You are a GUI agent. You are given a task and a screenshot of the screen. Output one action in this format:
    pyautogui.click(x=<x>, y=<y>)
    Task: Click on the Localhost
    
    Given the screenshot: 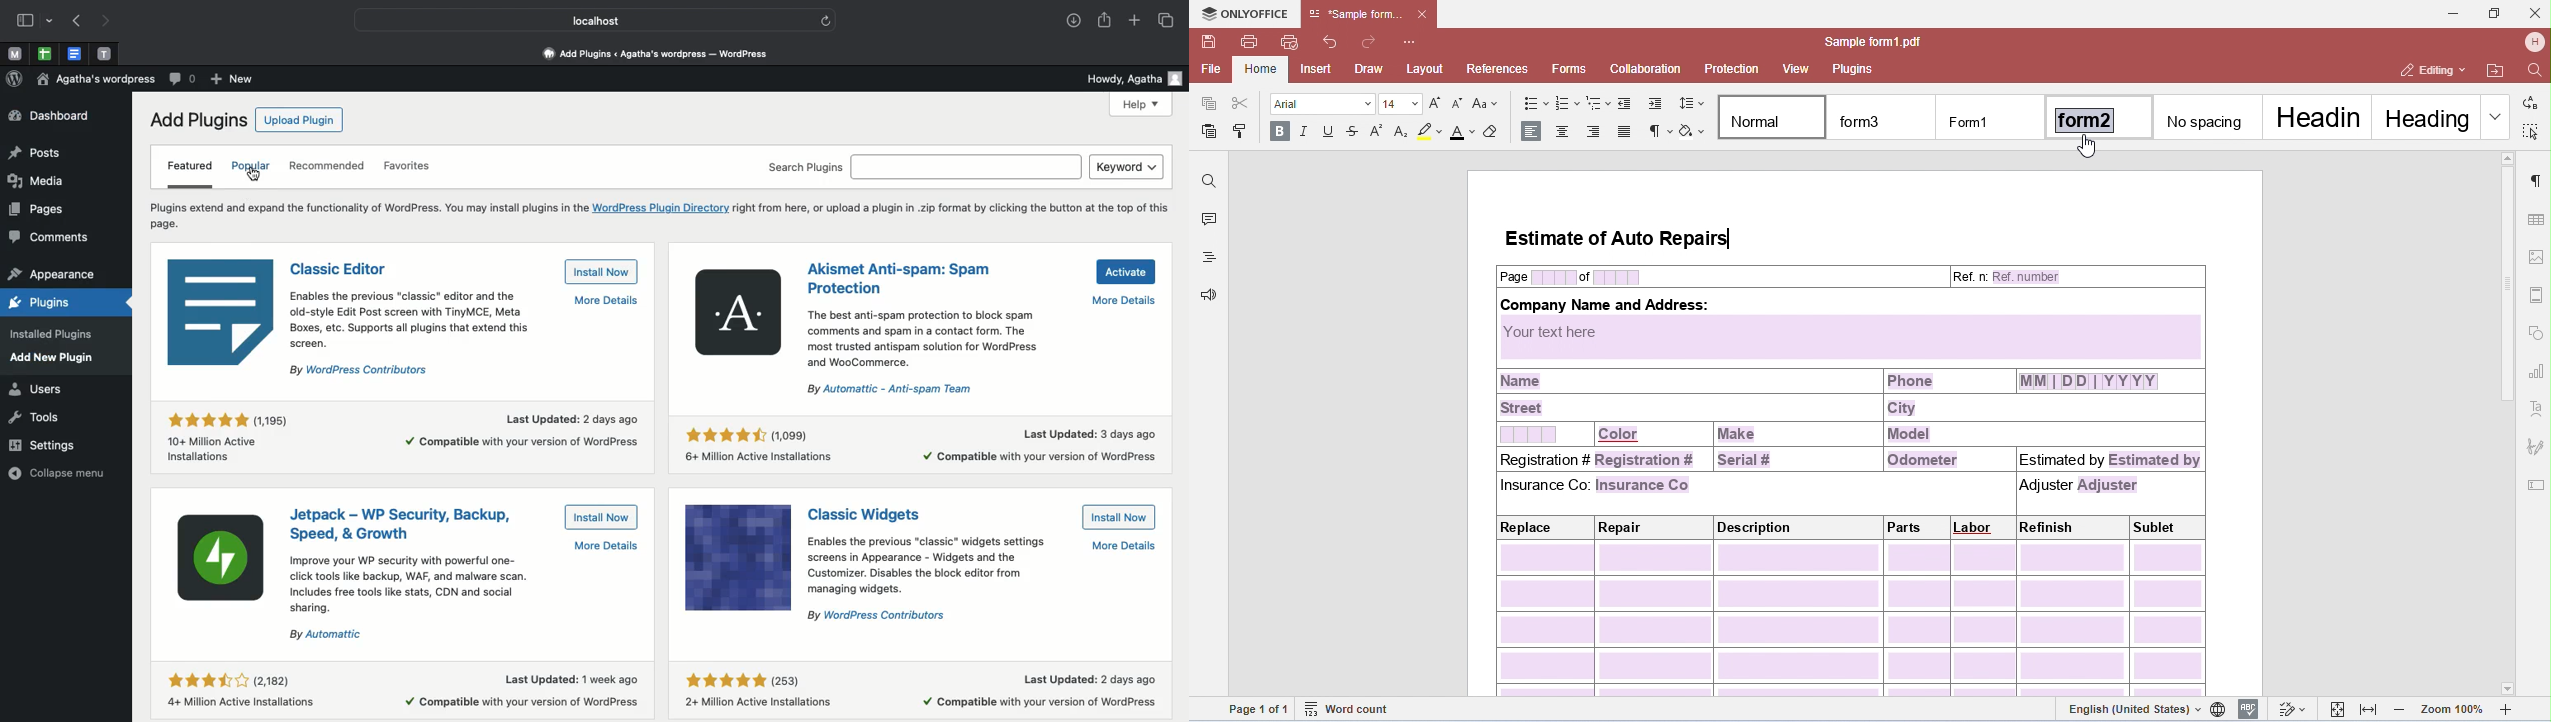 What is the action you would take?
    pyautogui.click(x=582, y=20)
    